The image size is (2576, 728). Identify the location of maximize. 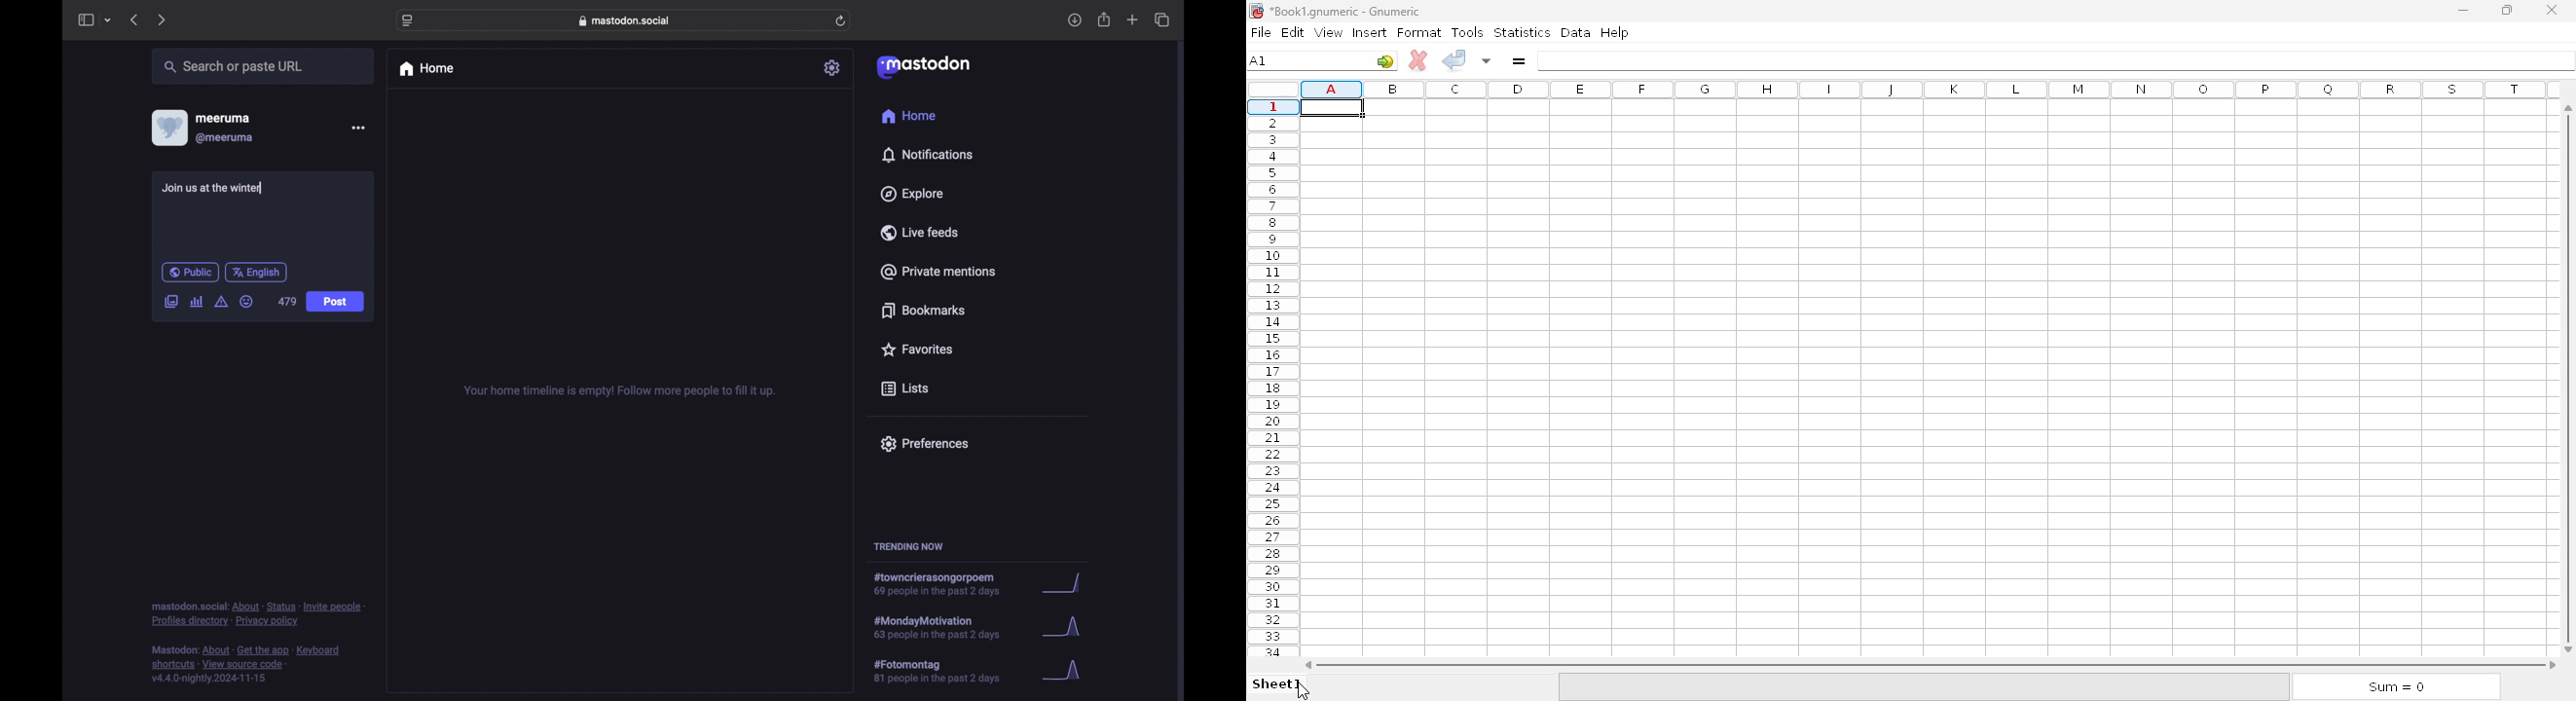
(2508, 10).